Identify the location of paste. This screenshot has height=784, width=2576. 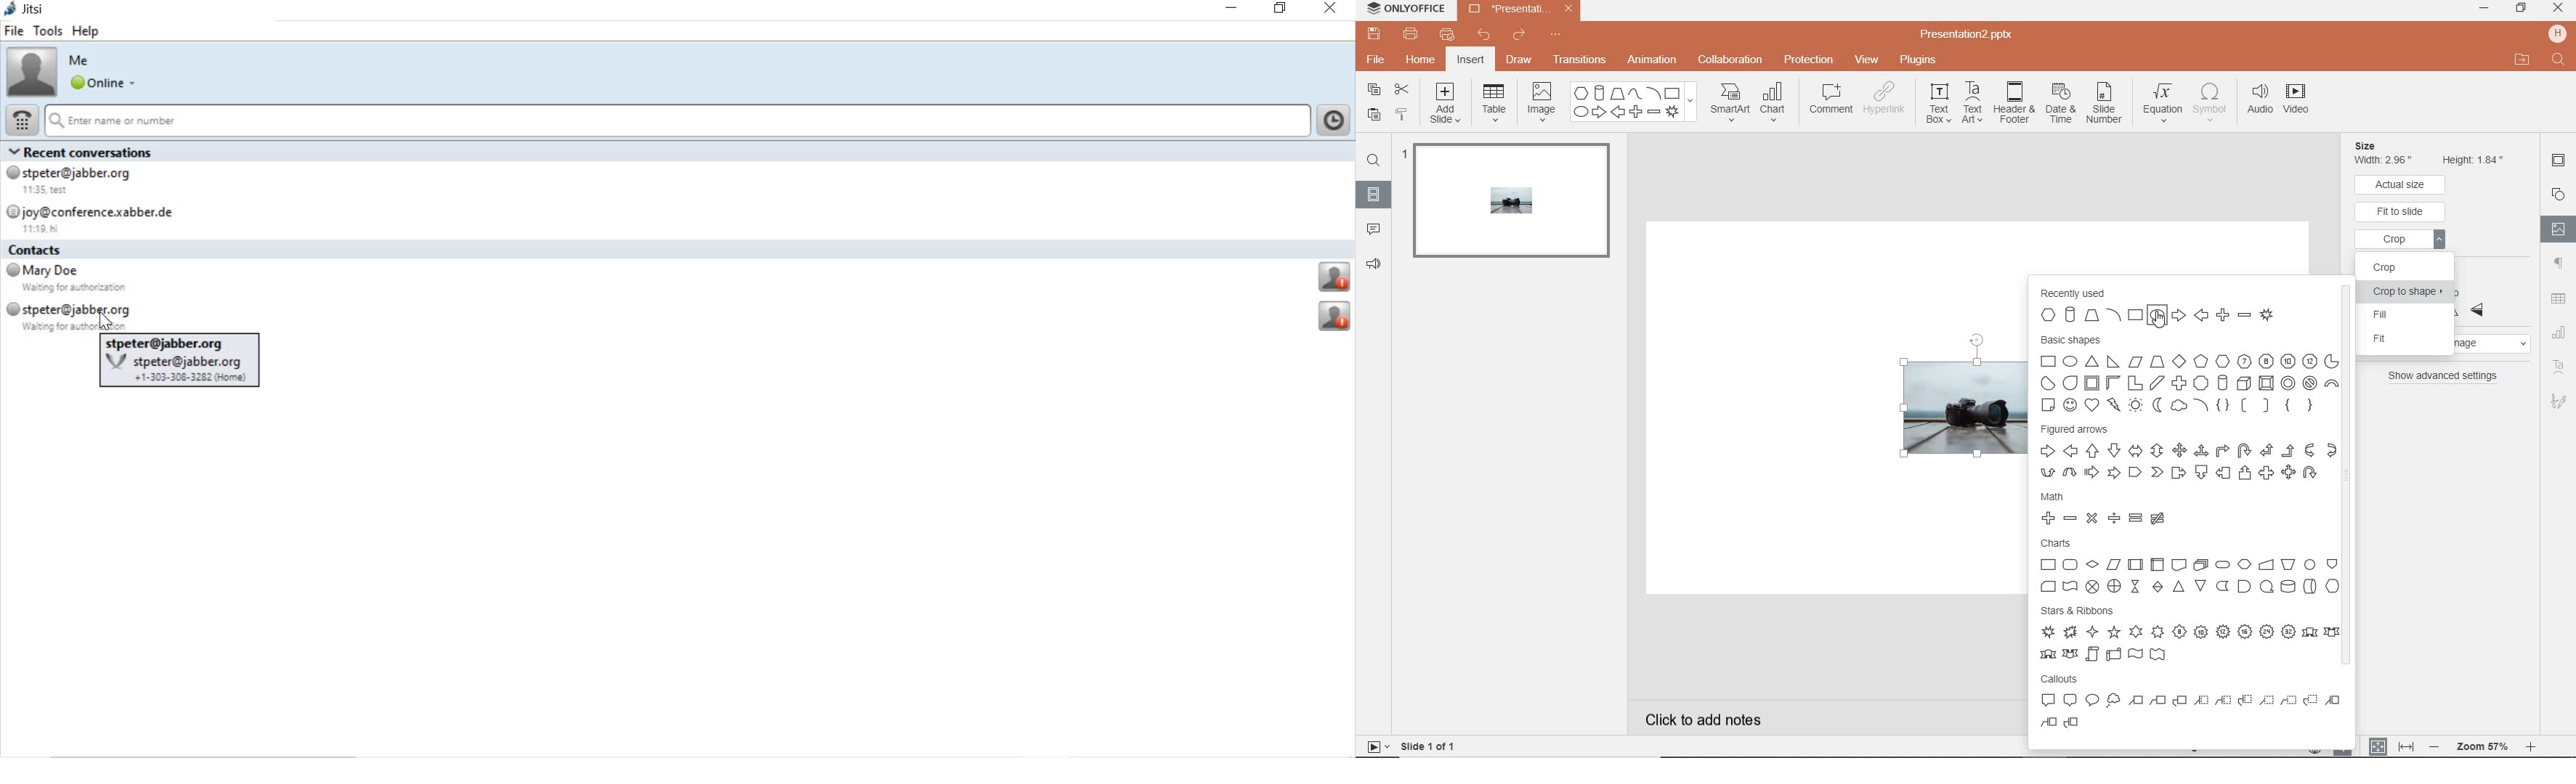
(1372, 114).